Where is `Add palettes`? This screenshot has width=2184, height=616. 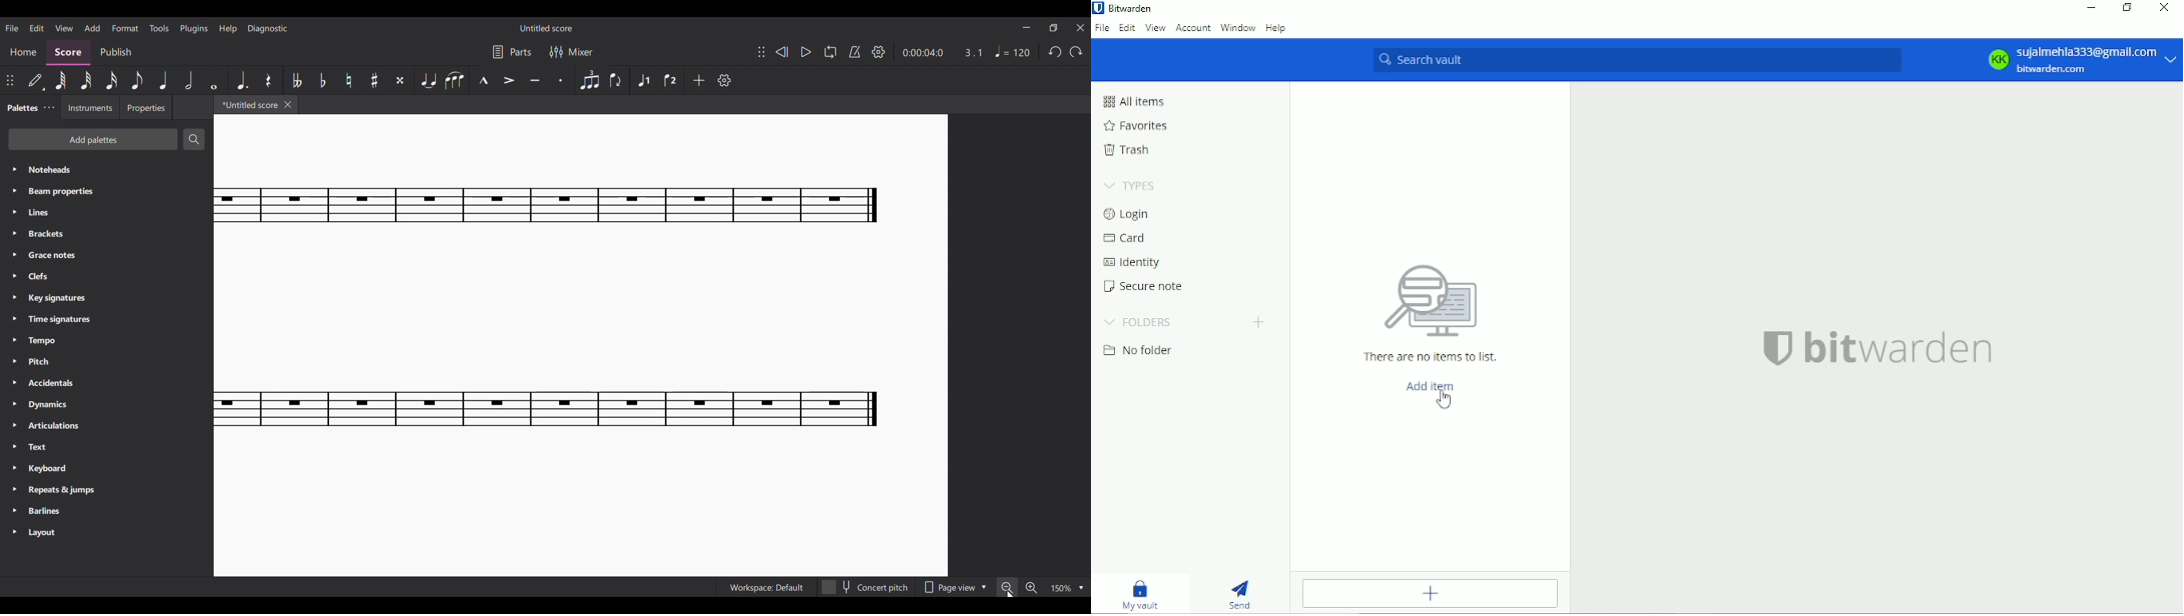 Add palettes is located at coordinates (93, 139).